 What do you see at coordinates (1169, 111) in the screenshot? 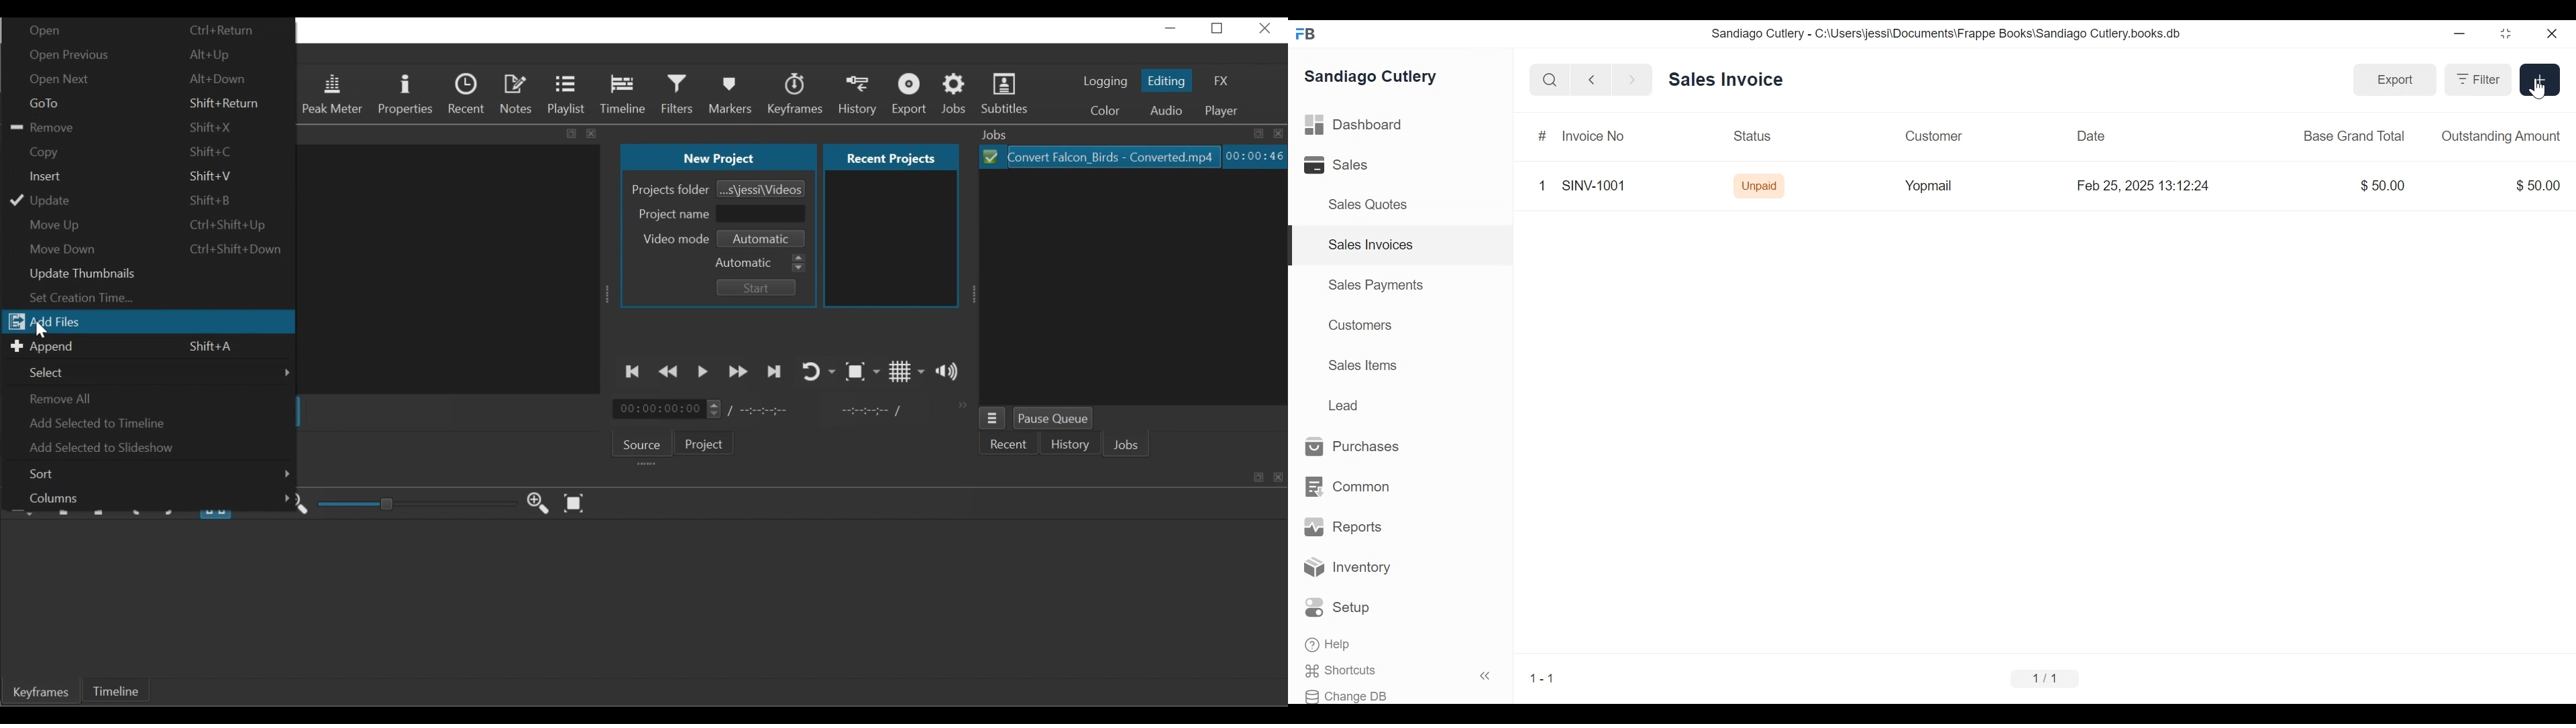
I see `Audio` at bounding box center [1169, 111].